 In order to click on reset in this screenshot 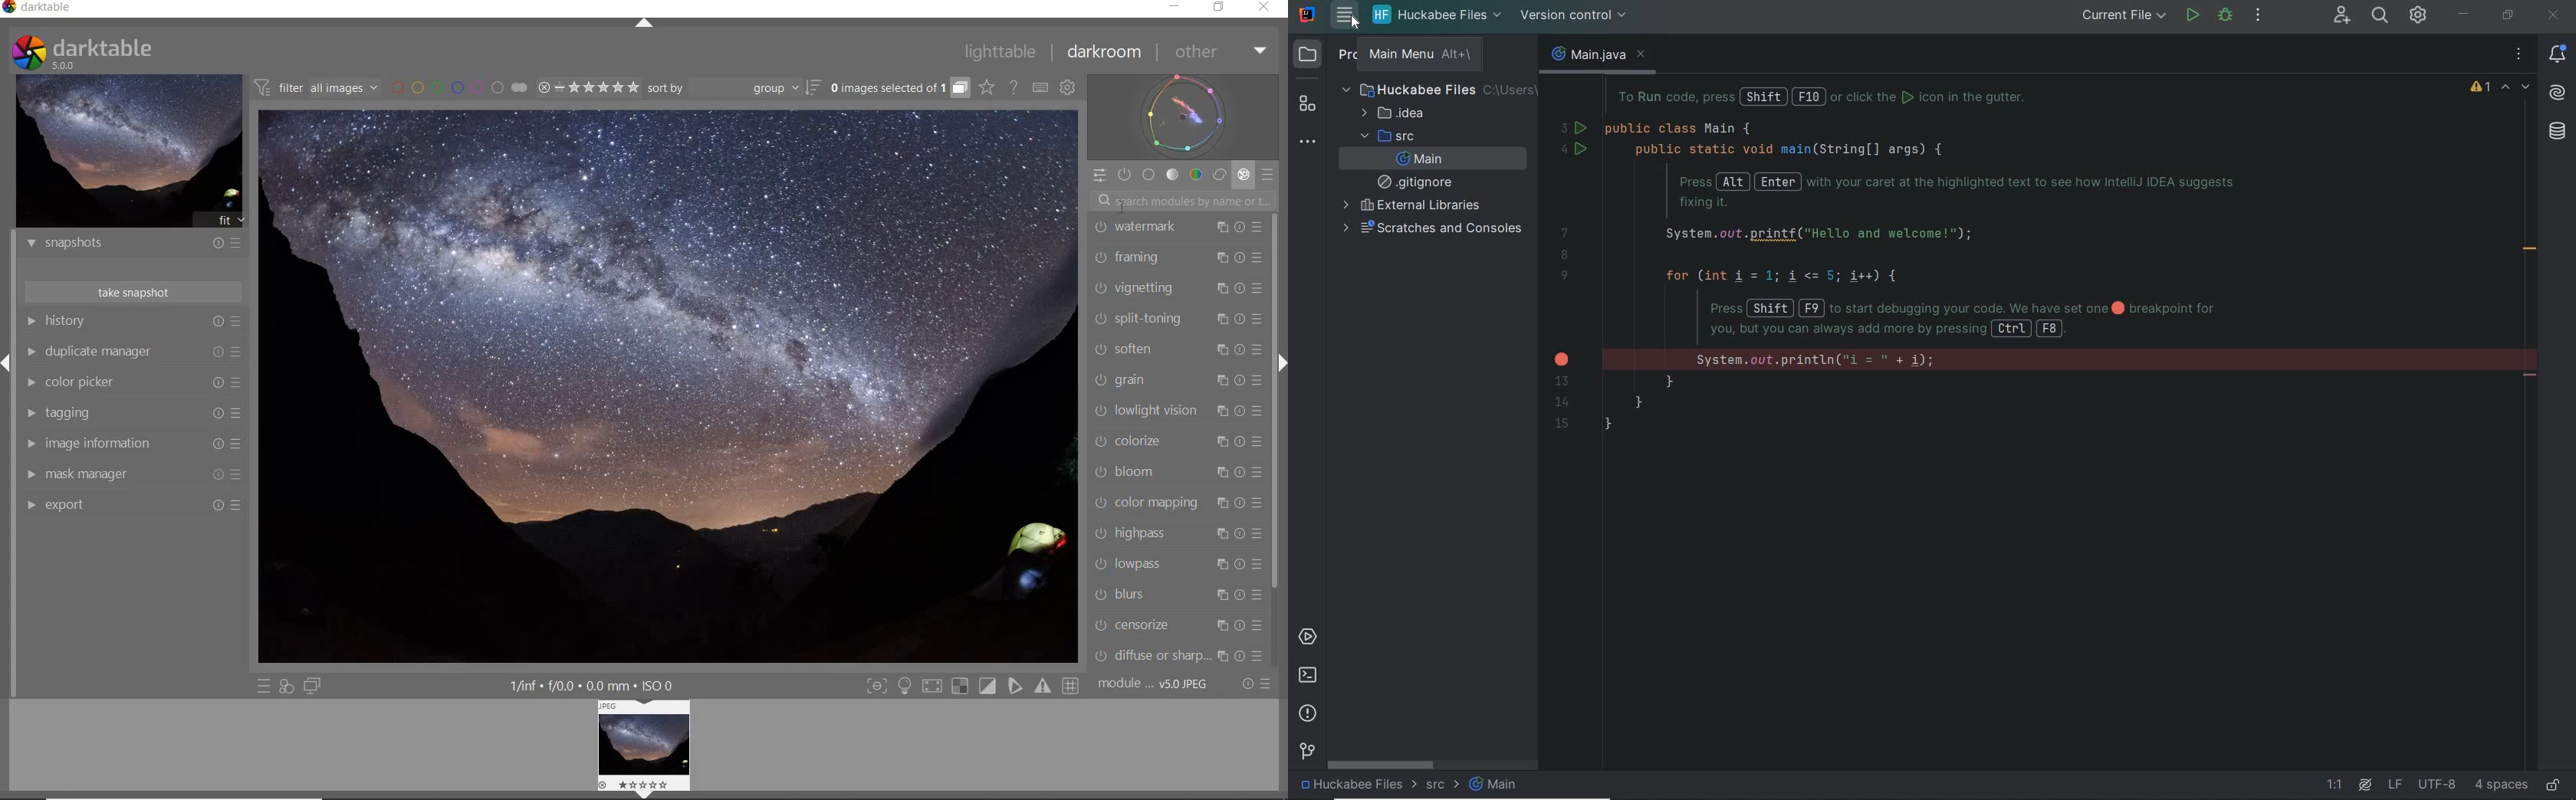, I will do `click(216, 349)`.